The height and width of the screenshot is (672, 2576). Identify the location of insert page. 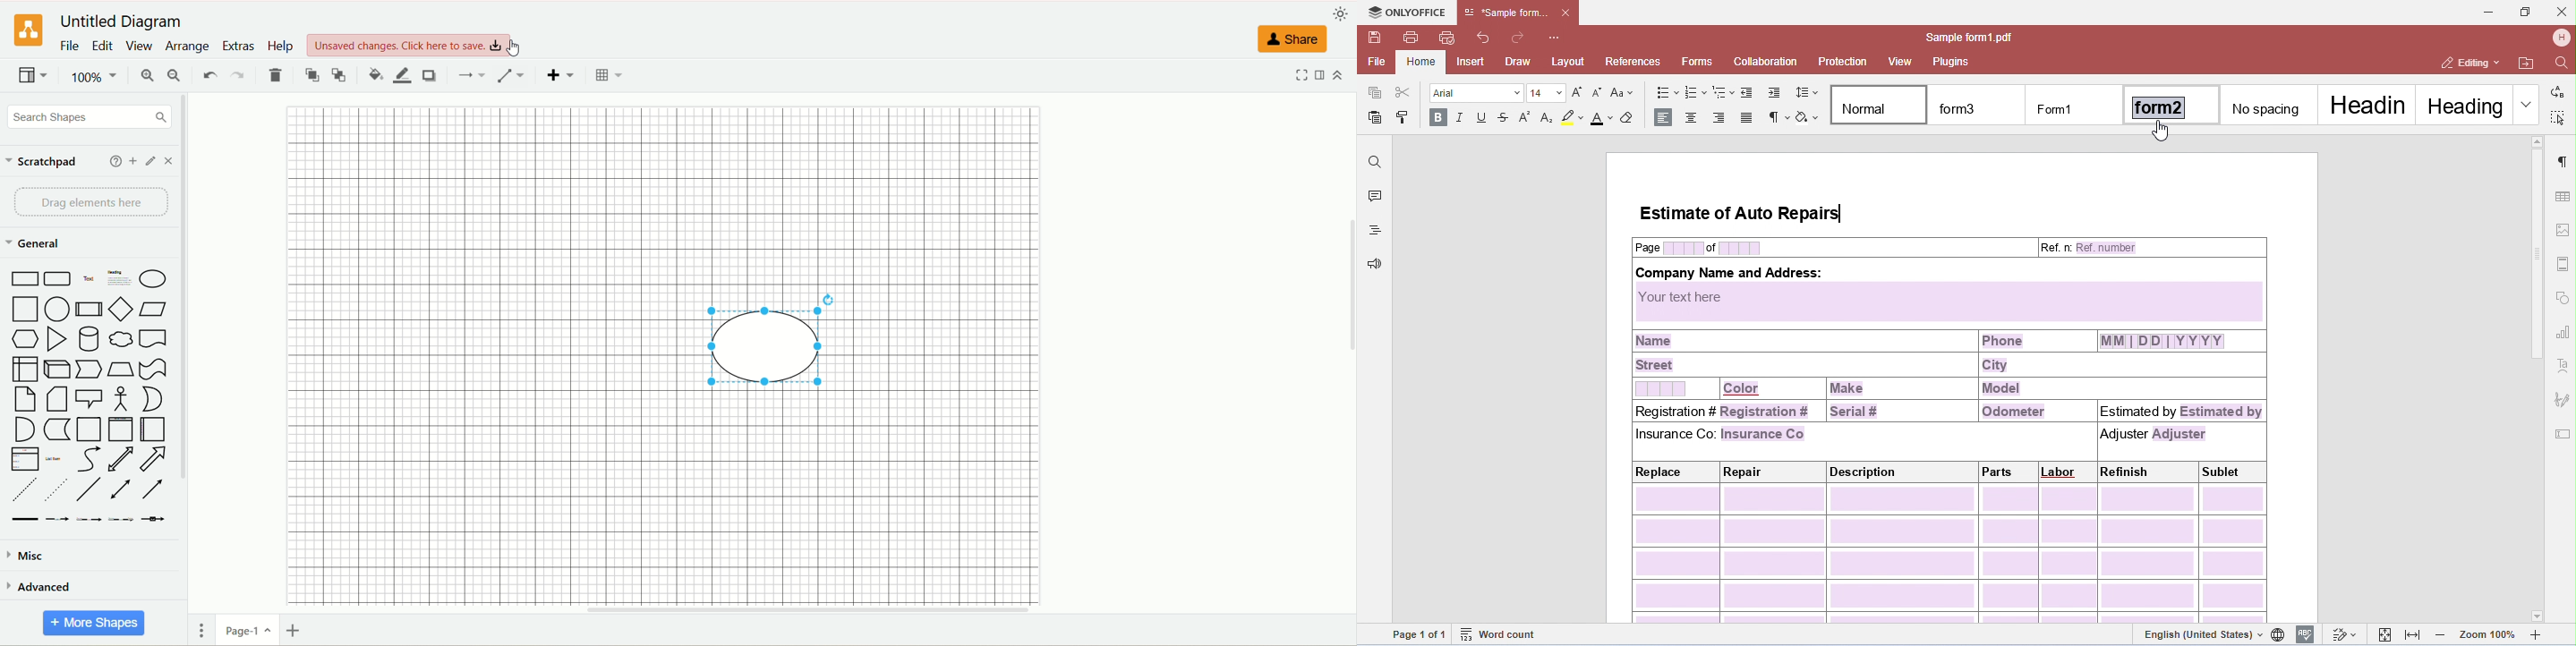
(296, 629).